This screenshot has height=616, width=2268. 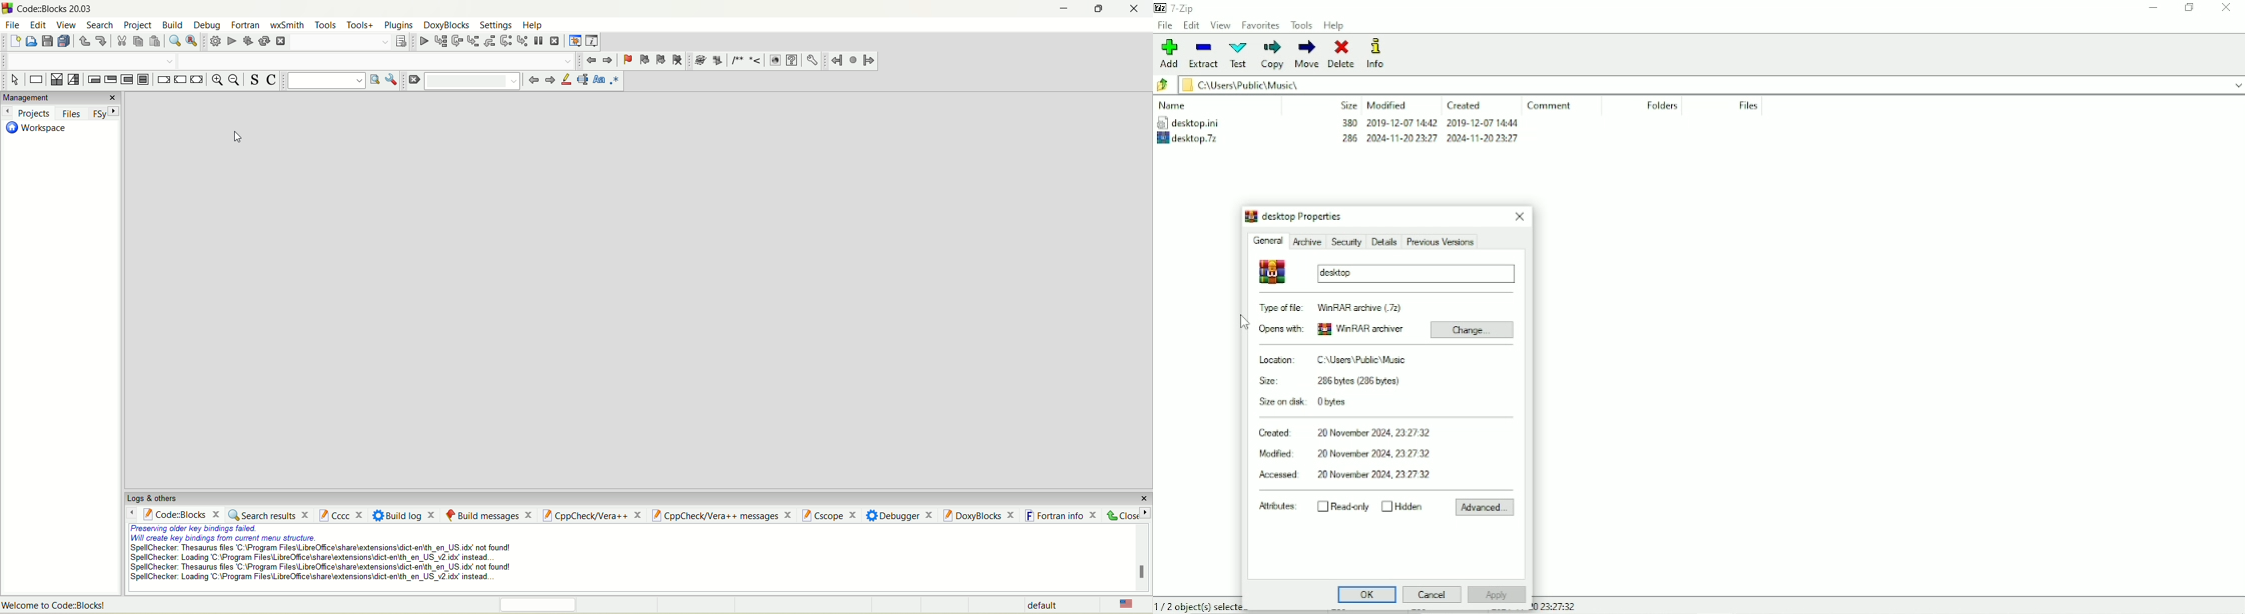 What do you see at coordinates (1306, 54) in the screenshot?
I see `Move` at bounding box center [1306, 54].